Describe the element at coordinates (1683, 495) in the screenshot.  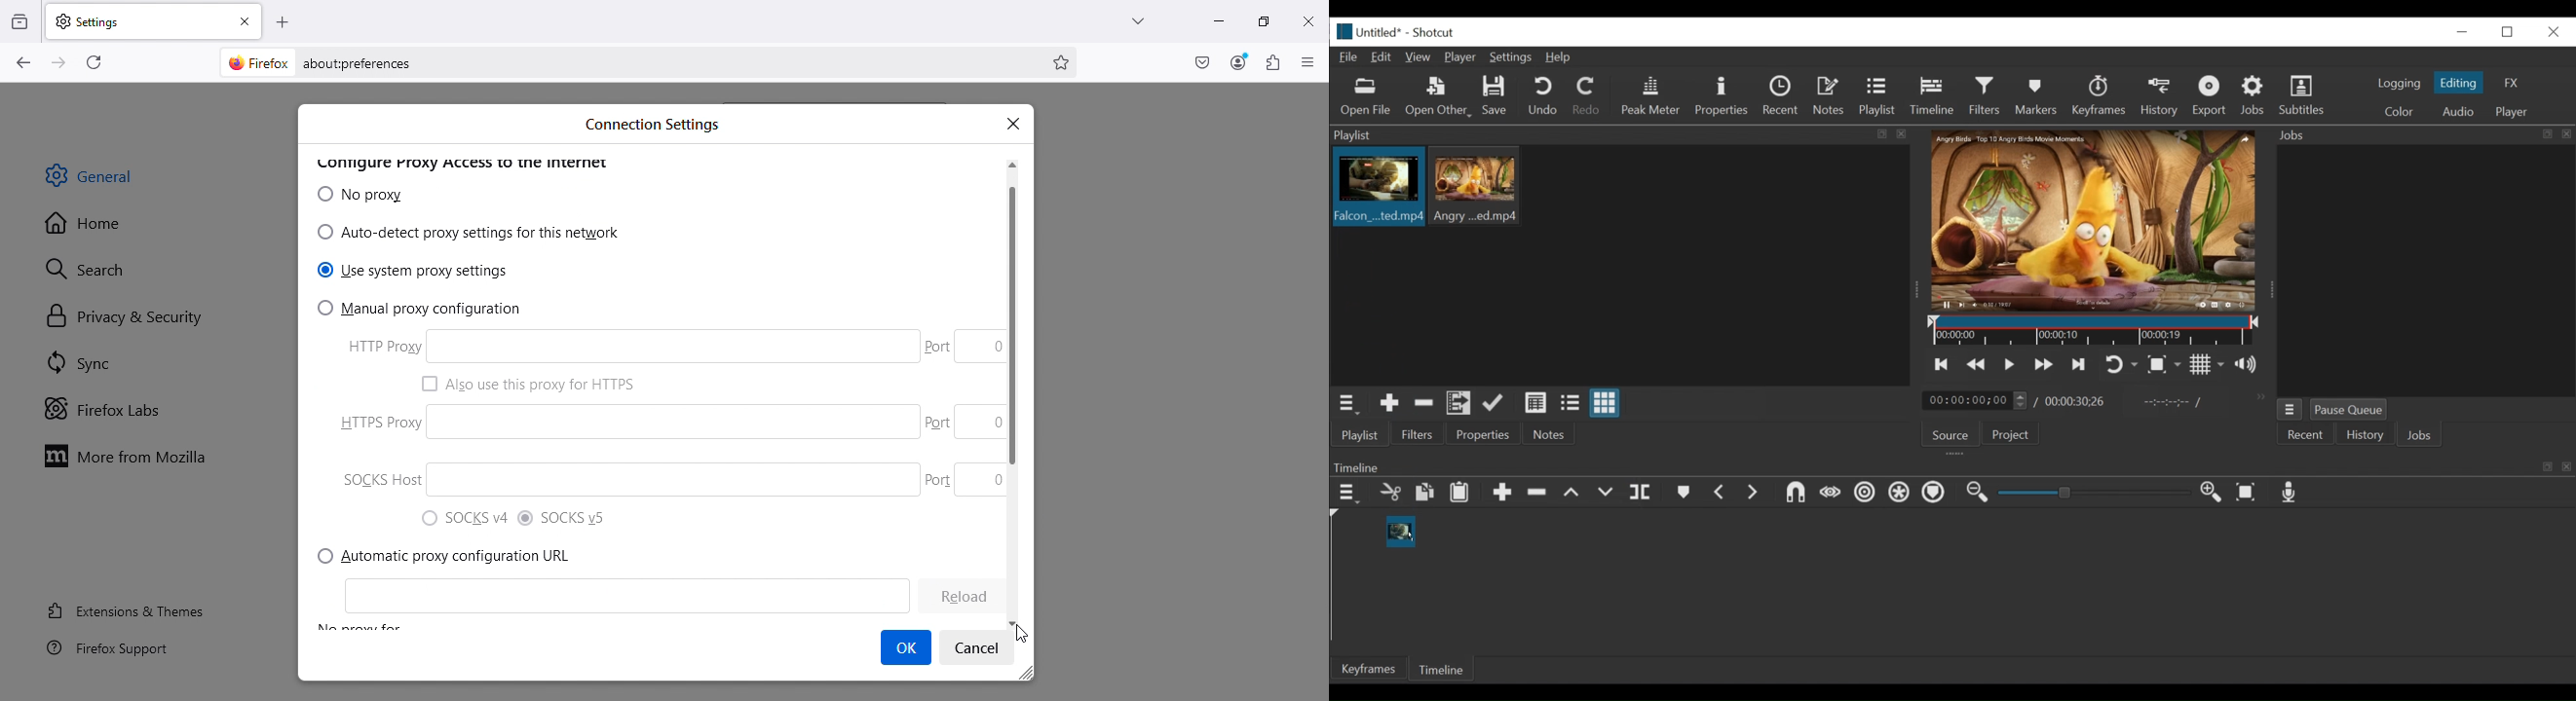
I see `markers` at that location.